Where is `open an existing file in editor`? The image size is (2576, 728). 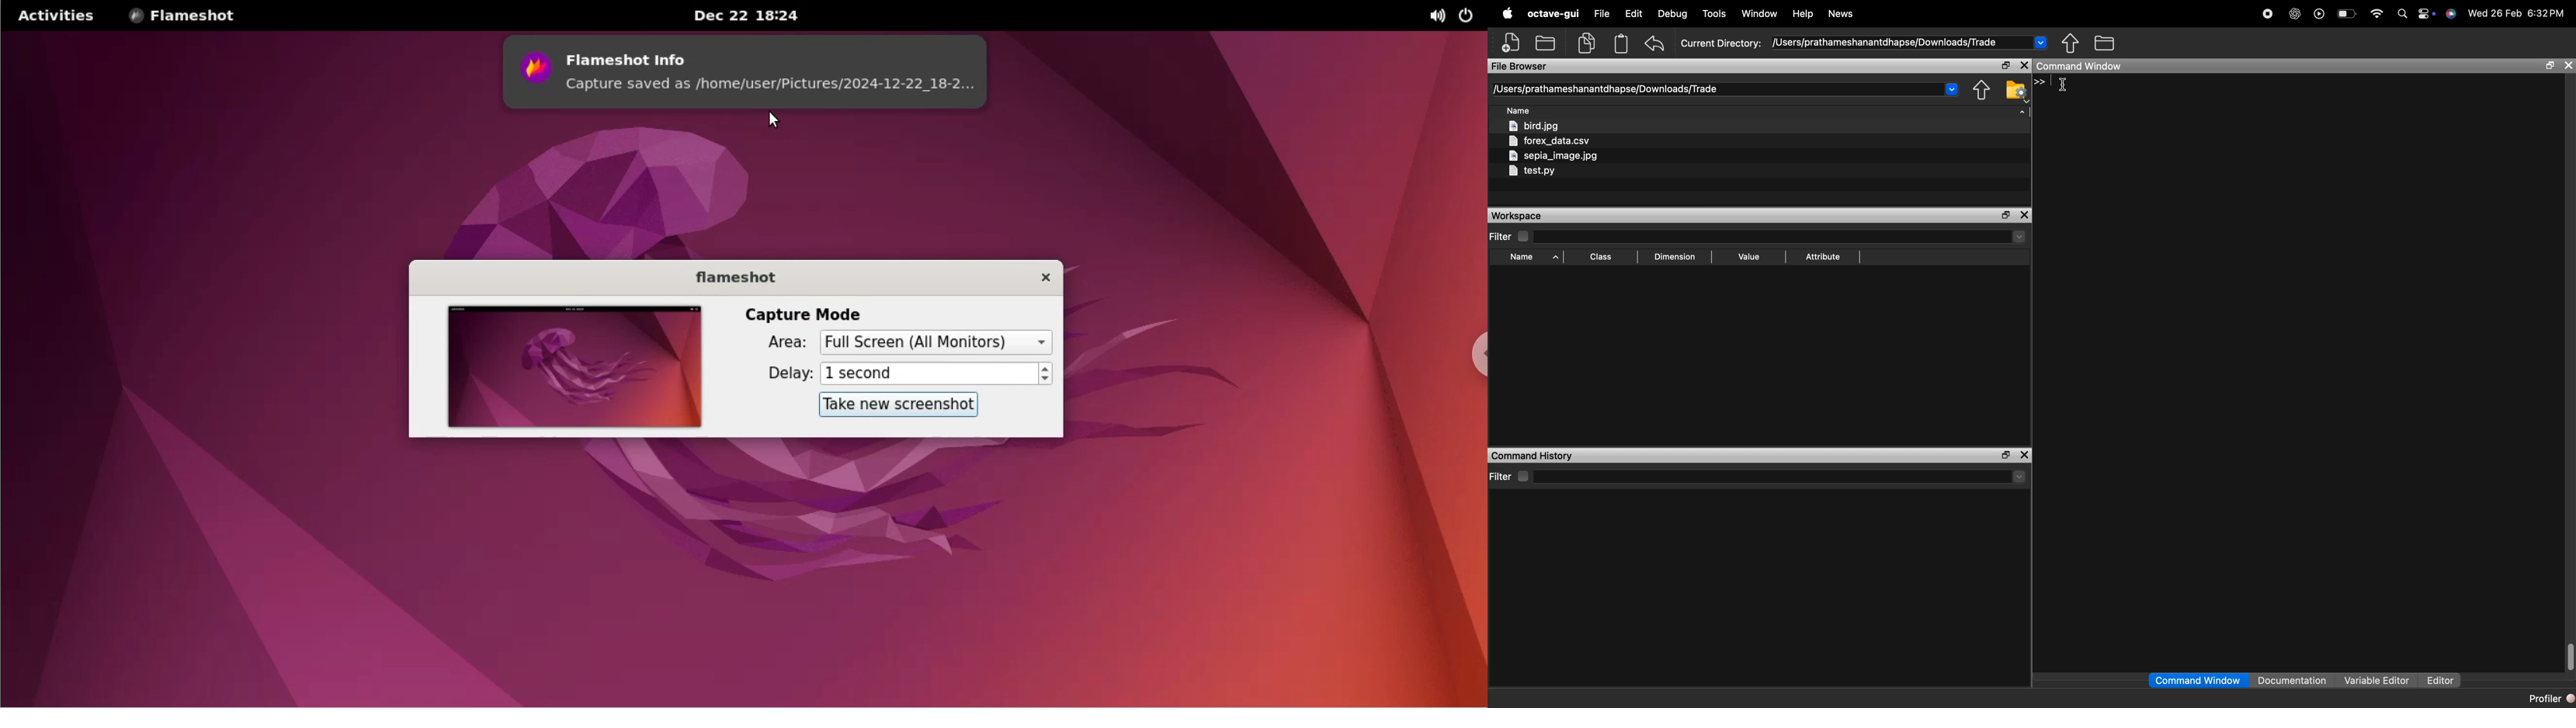 open an existing file in editor is located at coordinates (1546, 41).